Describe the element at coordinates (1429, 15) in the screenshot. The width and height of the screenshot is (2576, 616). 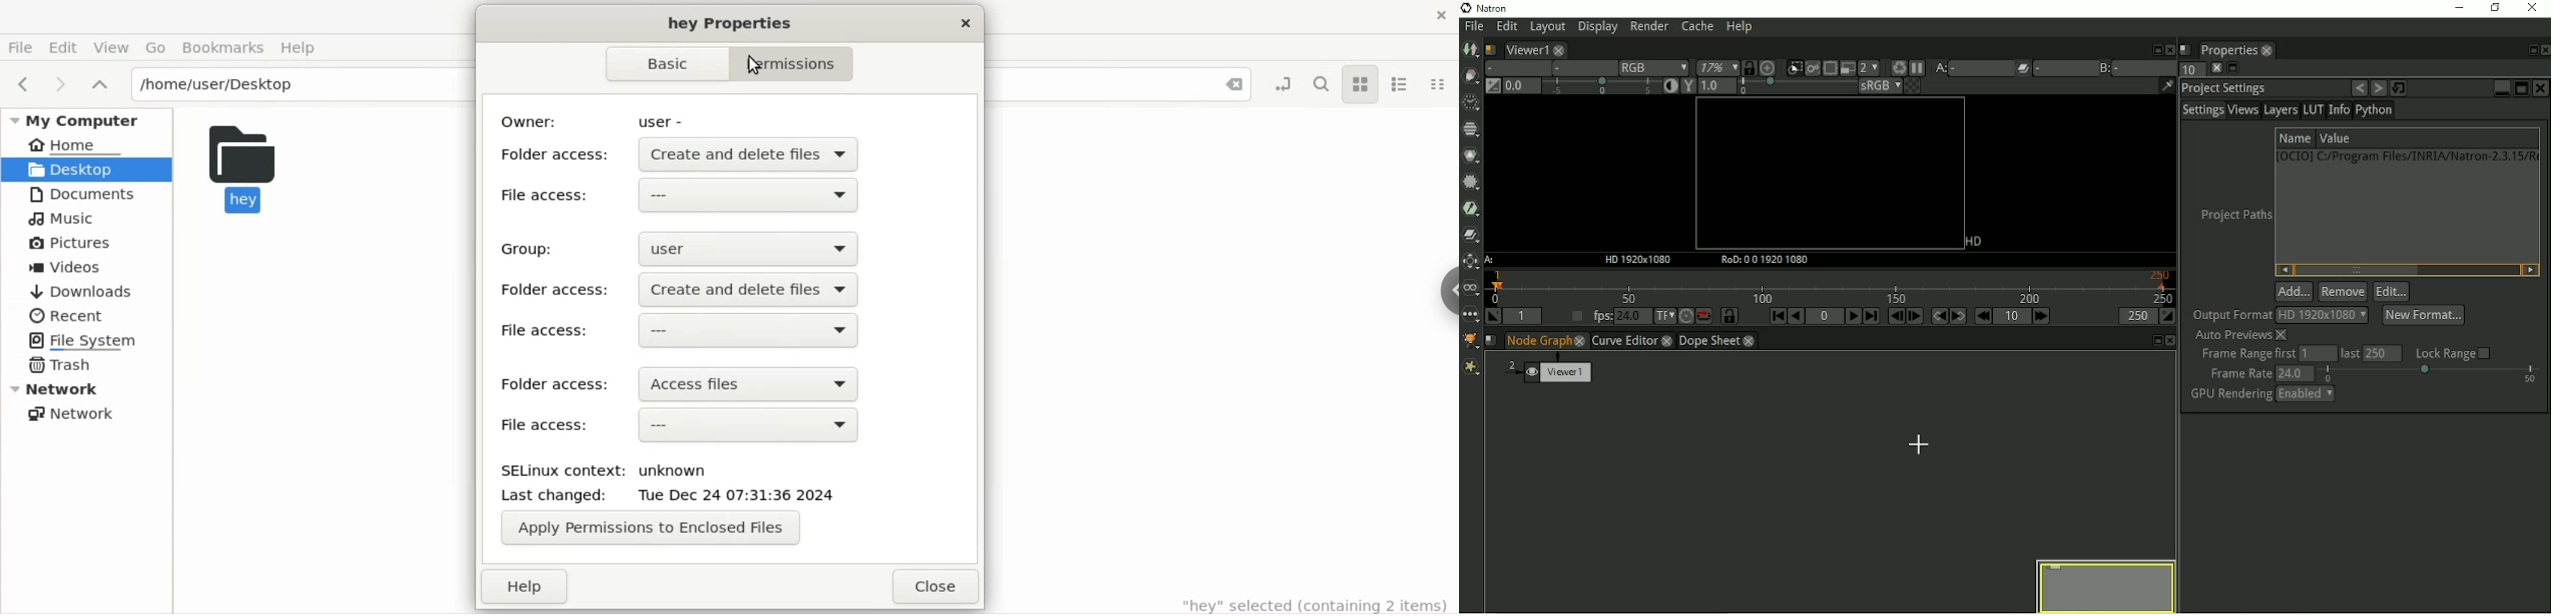
I see `Close` at that location.